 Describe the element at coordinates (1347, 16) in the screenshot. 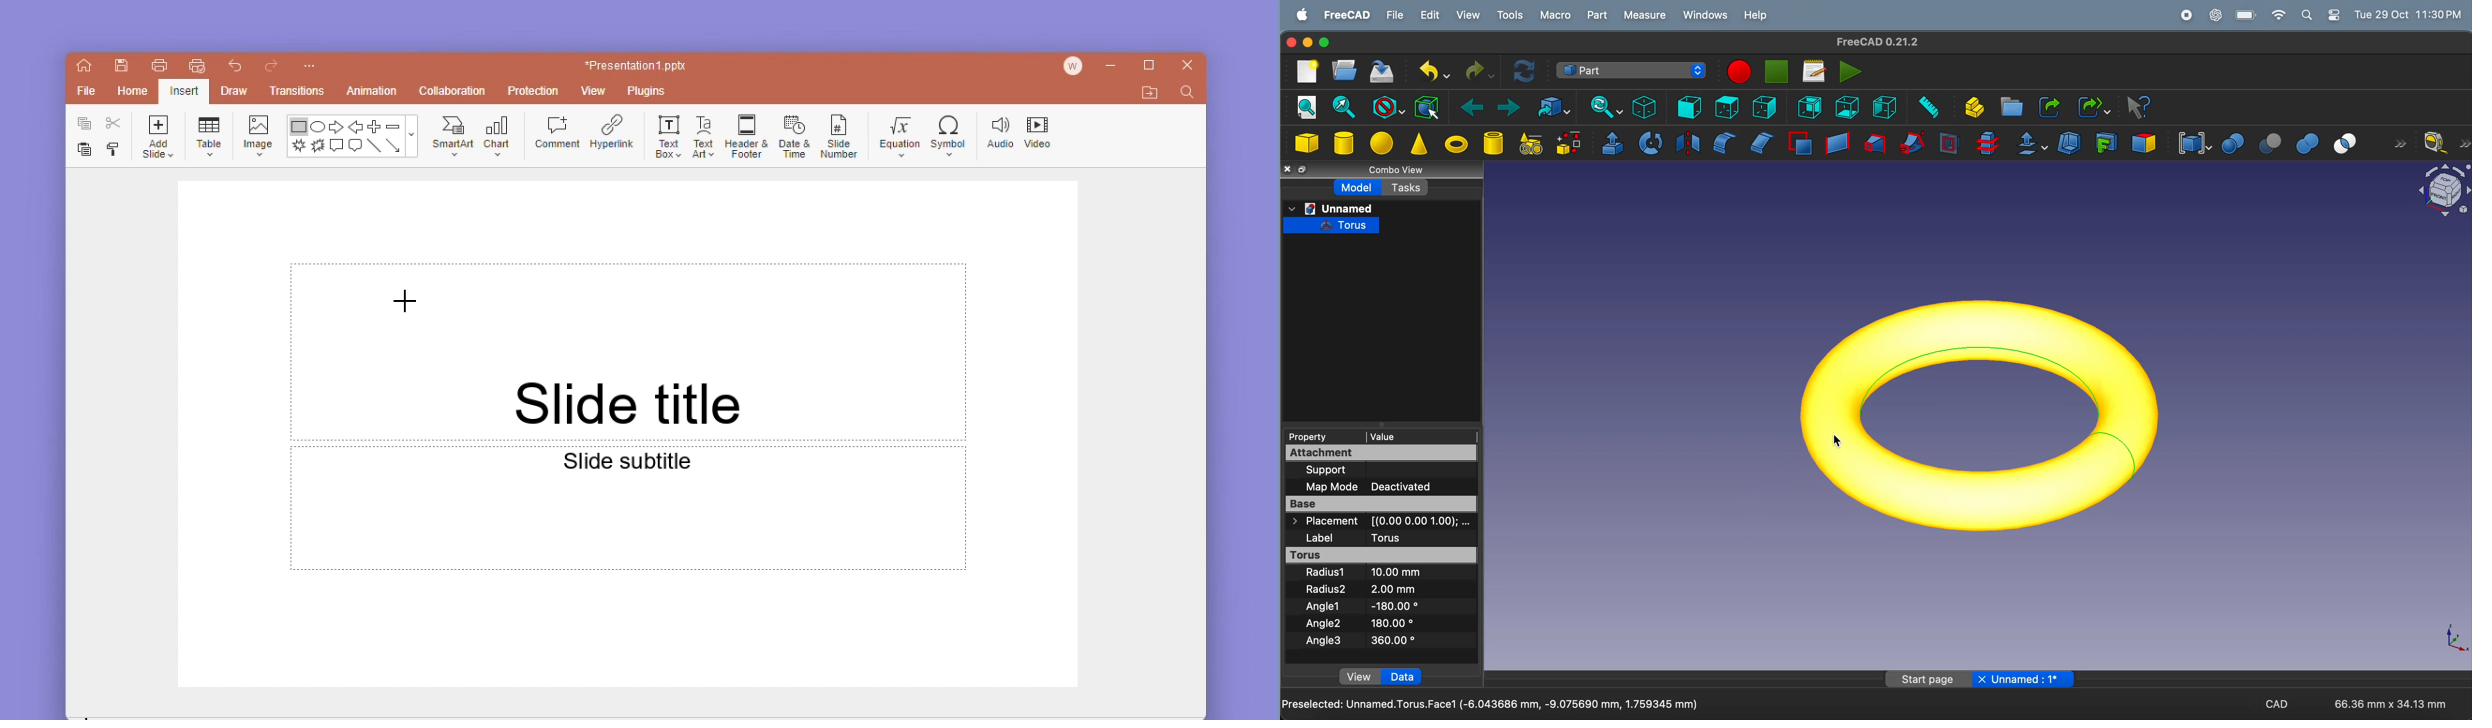

I see `free cad` at that location.